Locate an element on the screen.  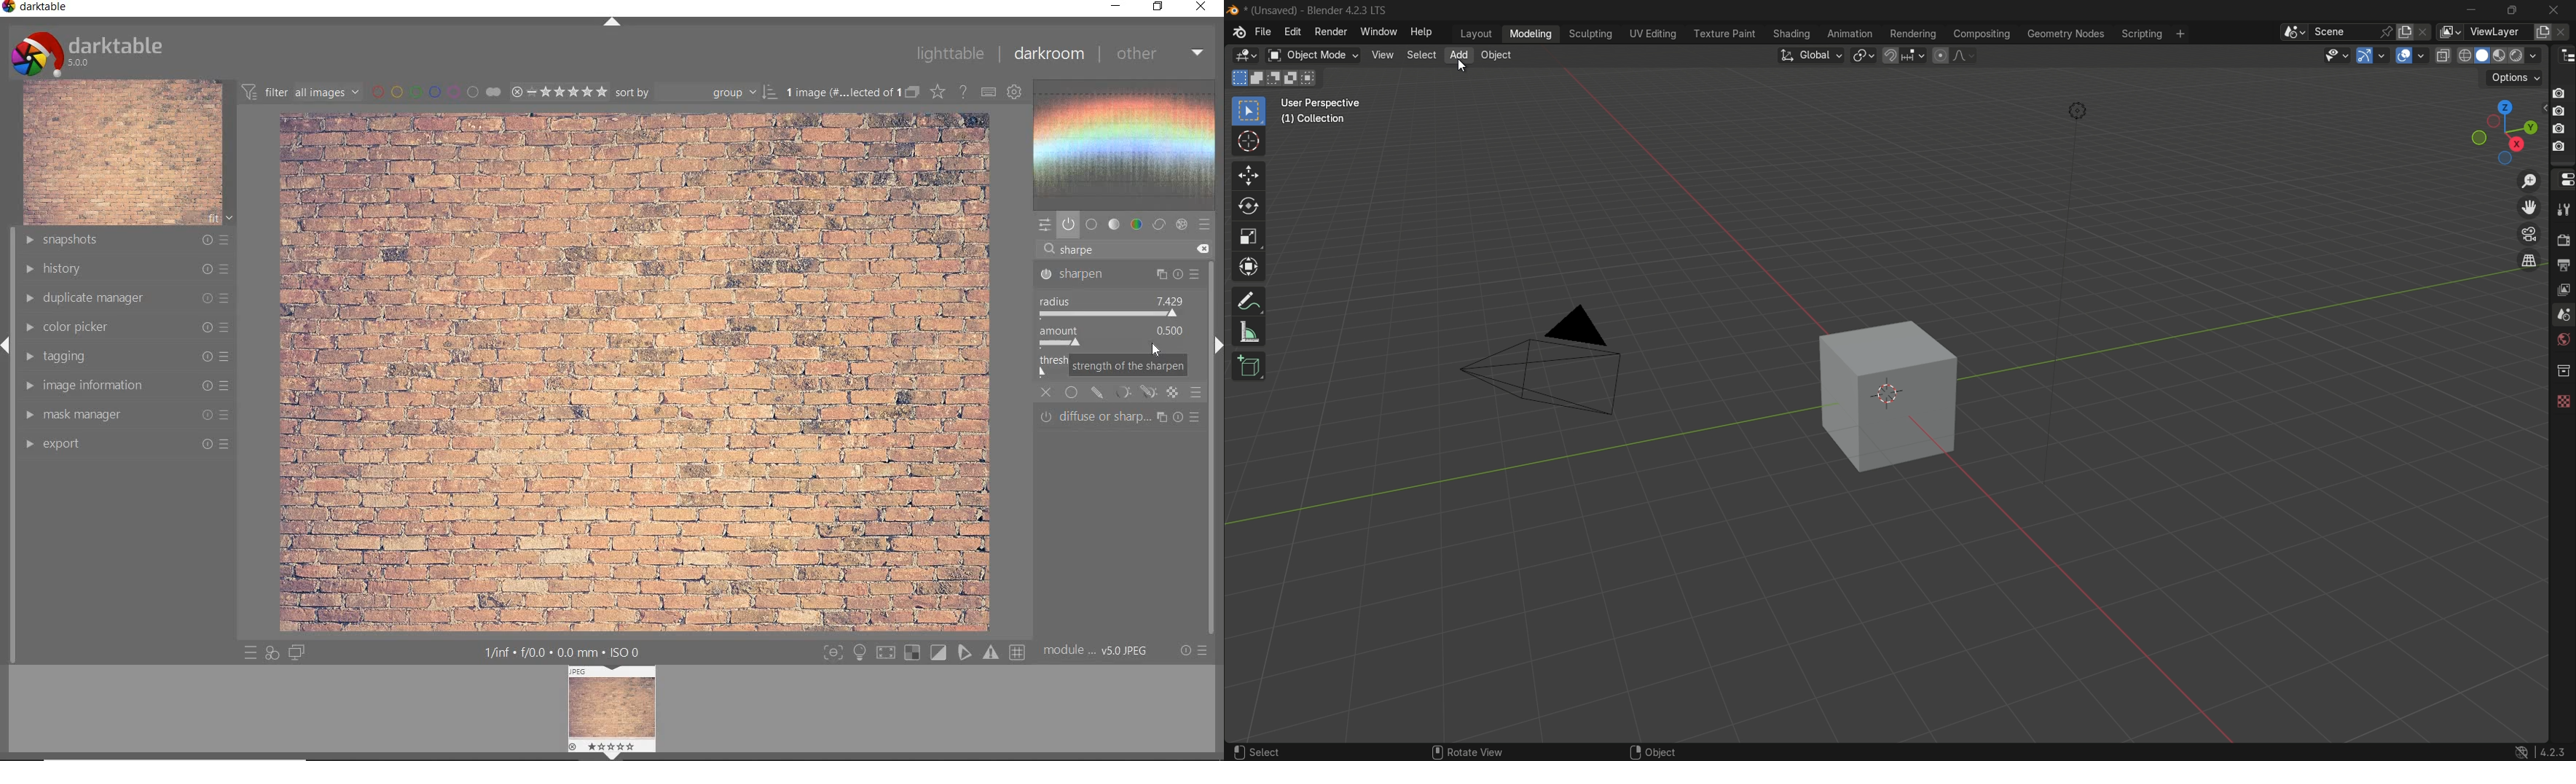
darktable 5.0.0 is located at coordinates (90, 52).